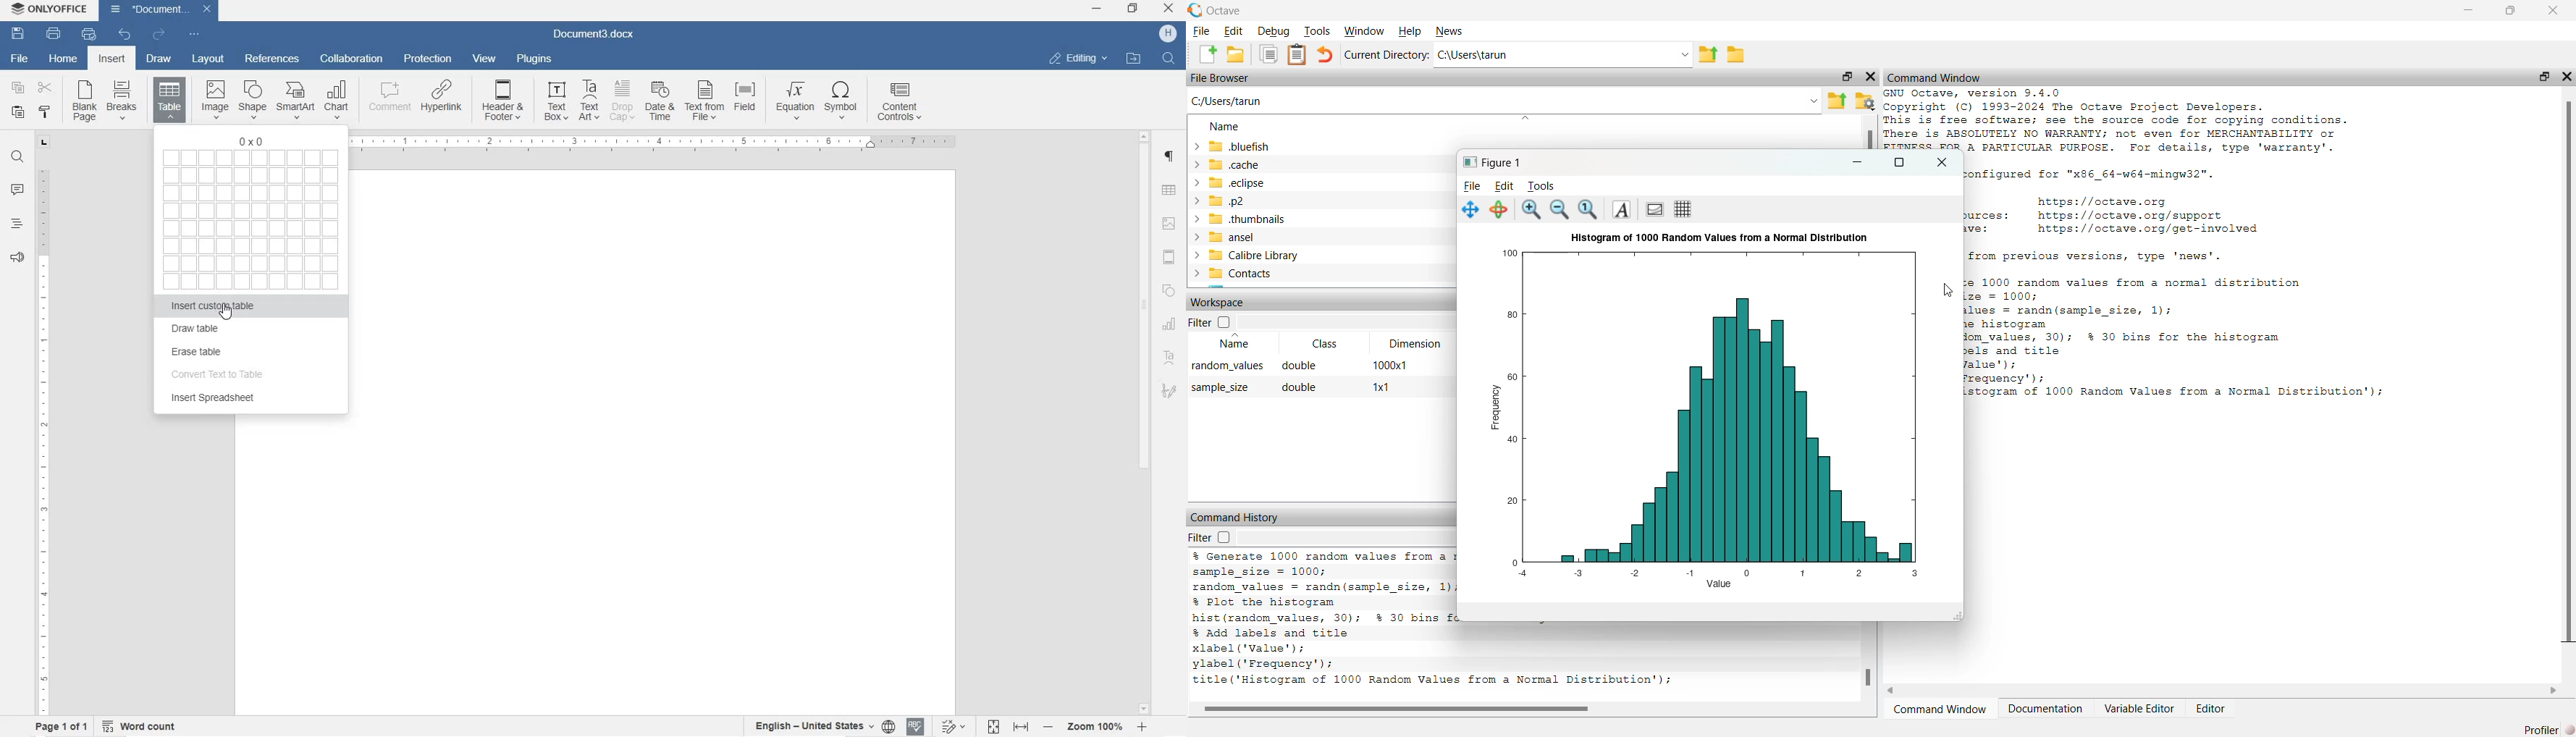  I want to click on ZOOM IN OR OUT, so click(1096, 726).